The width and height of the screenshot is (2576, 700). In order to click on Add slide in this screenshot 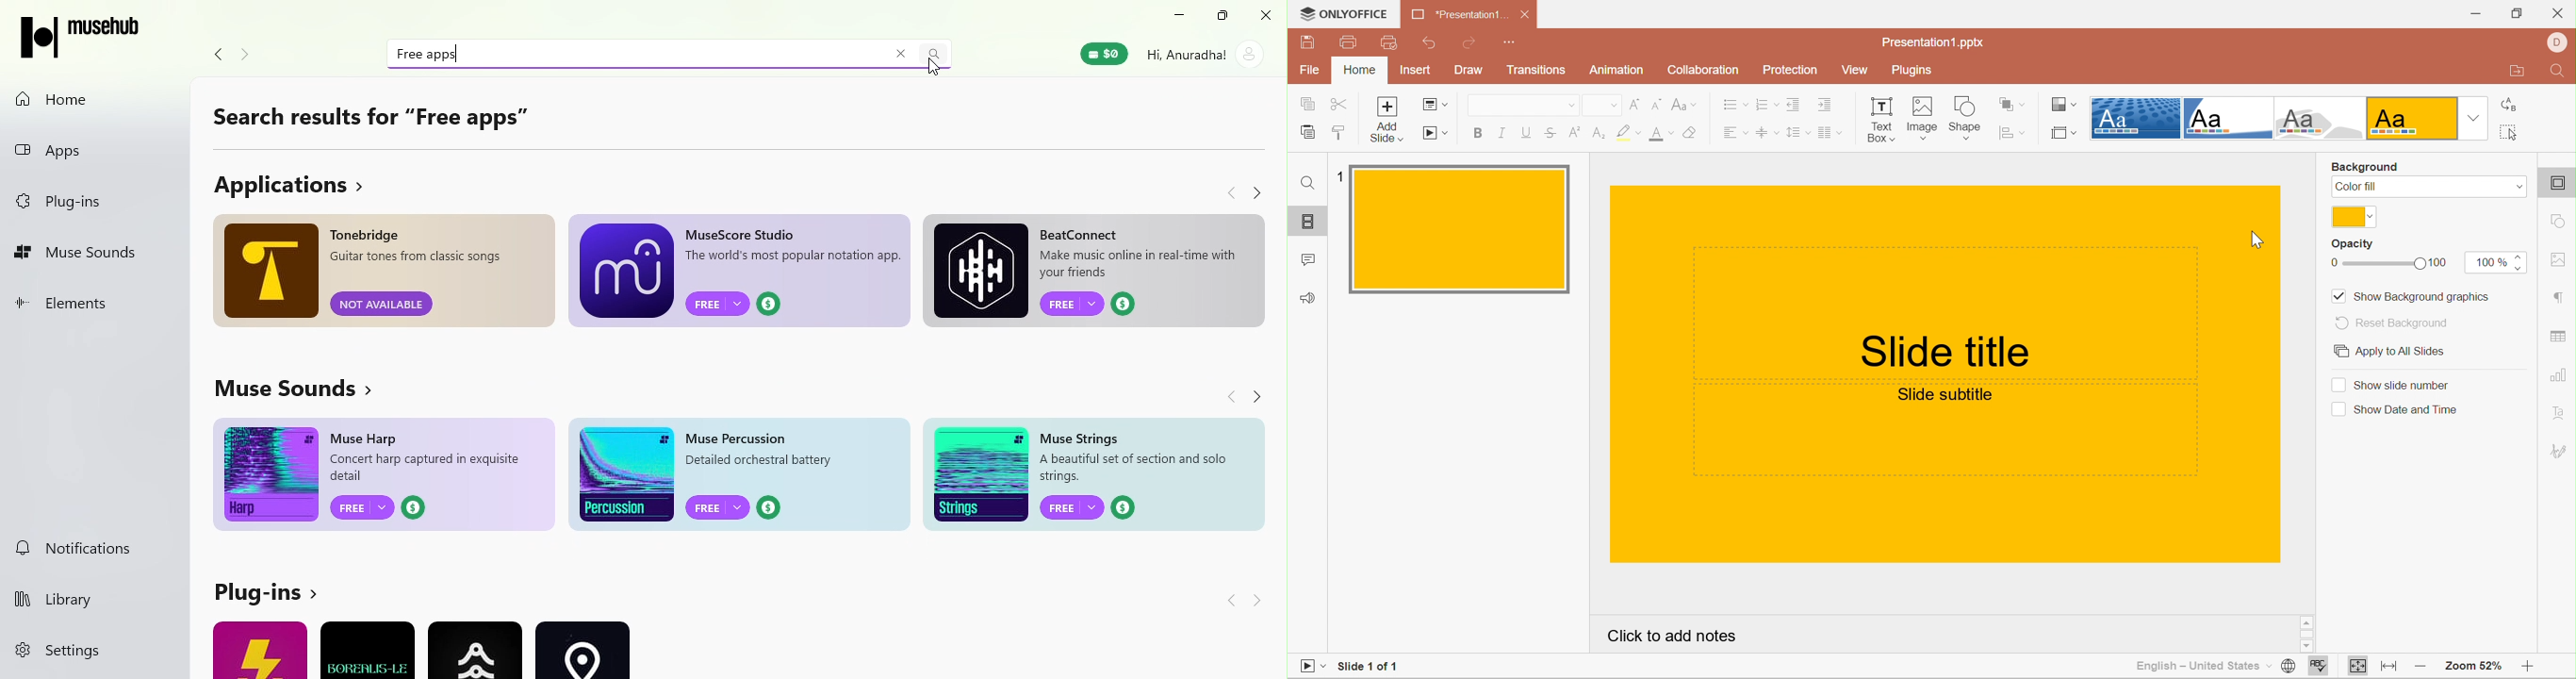, I will do `click(1388, 107)`.